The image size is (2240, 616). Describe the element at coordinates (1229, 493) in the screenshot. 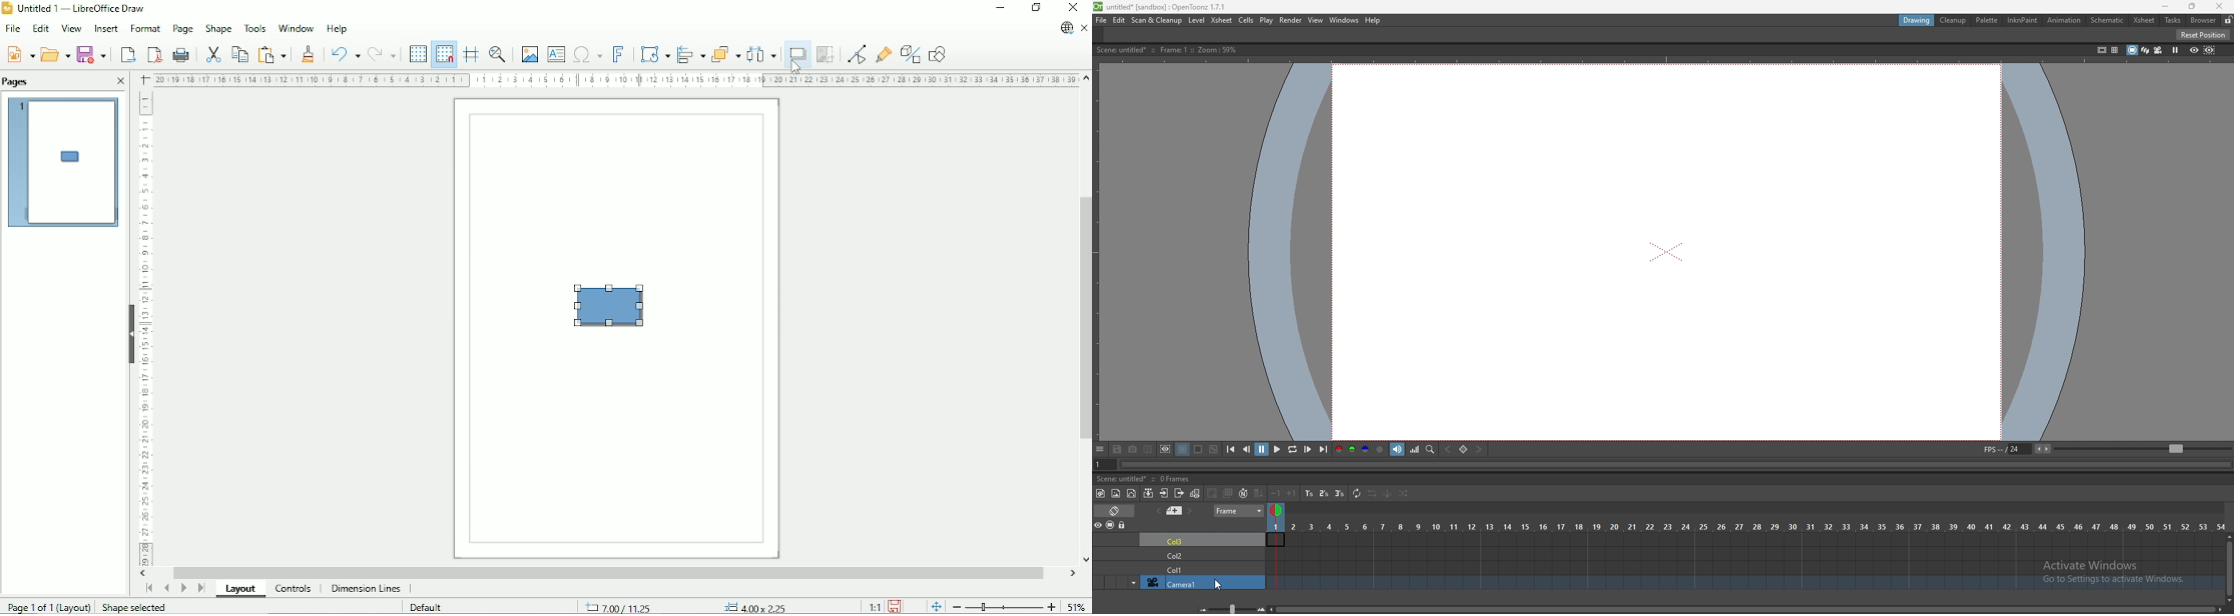

I see `duplicate drawing` at that location.